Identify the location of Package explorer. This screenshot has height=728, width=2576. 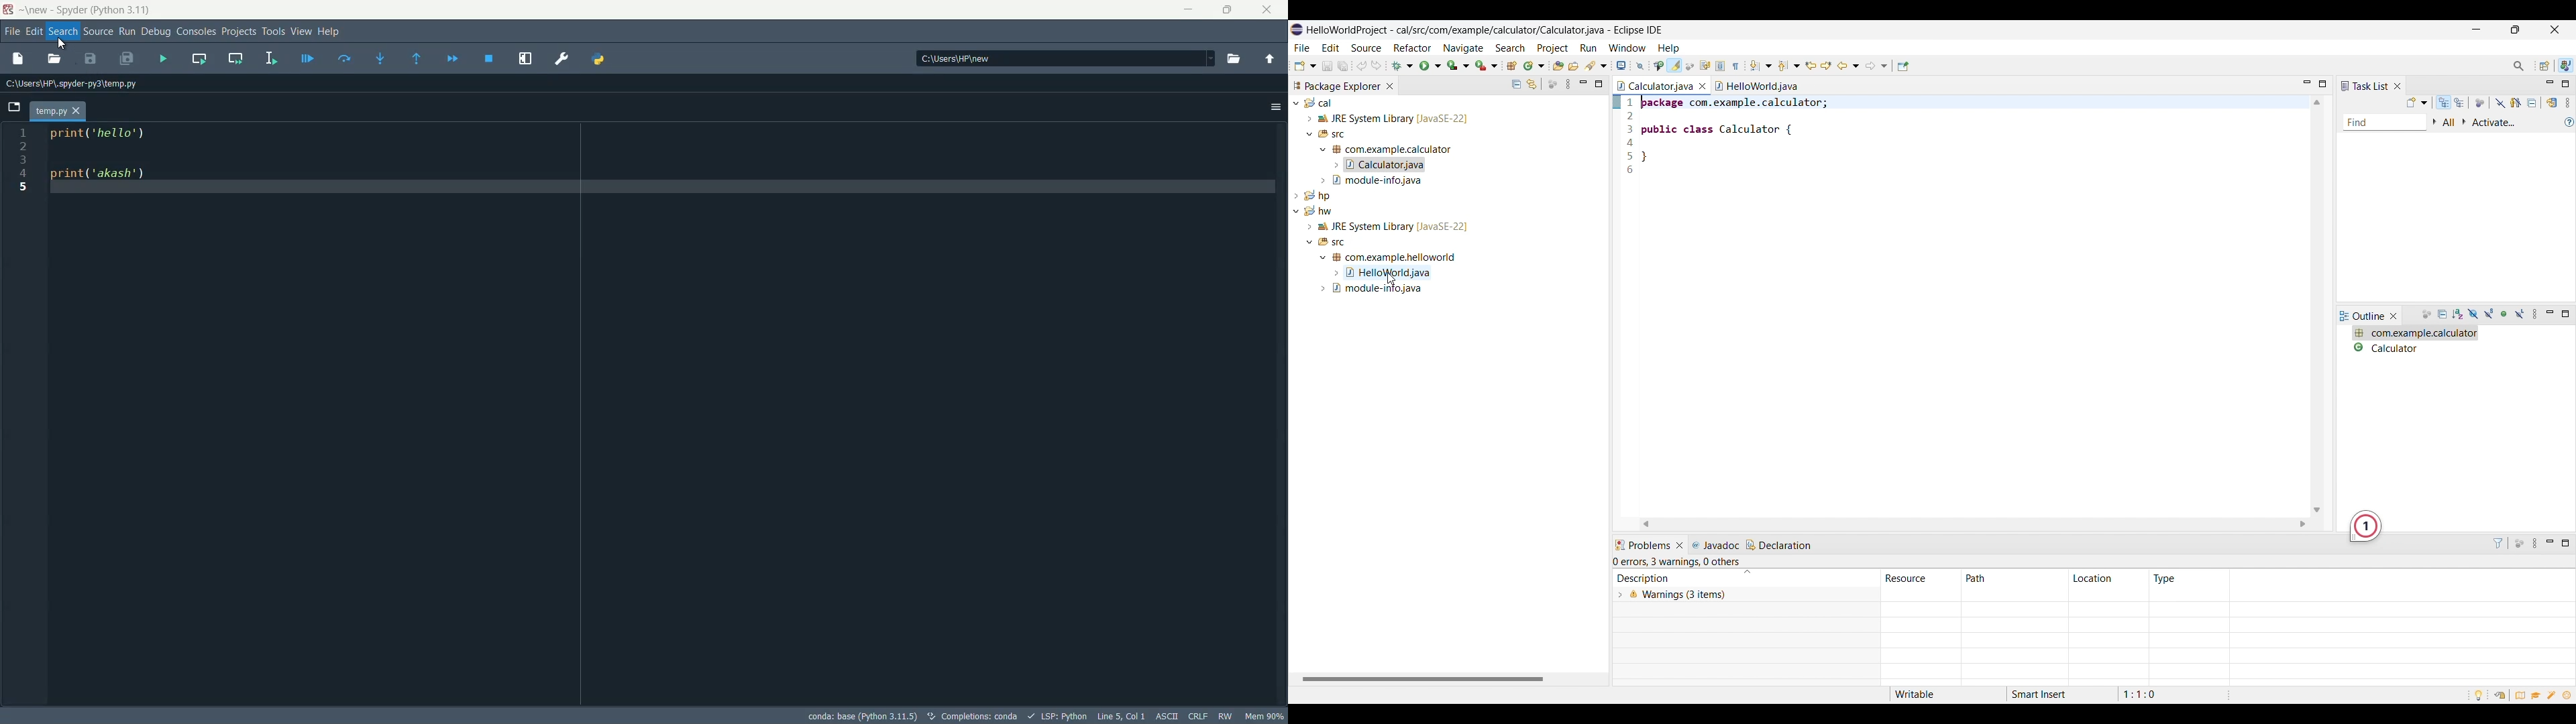
(1336, 86).